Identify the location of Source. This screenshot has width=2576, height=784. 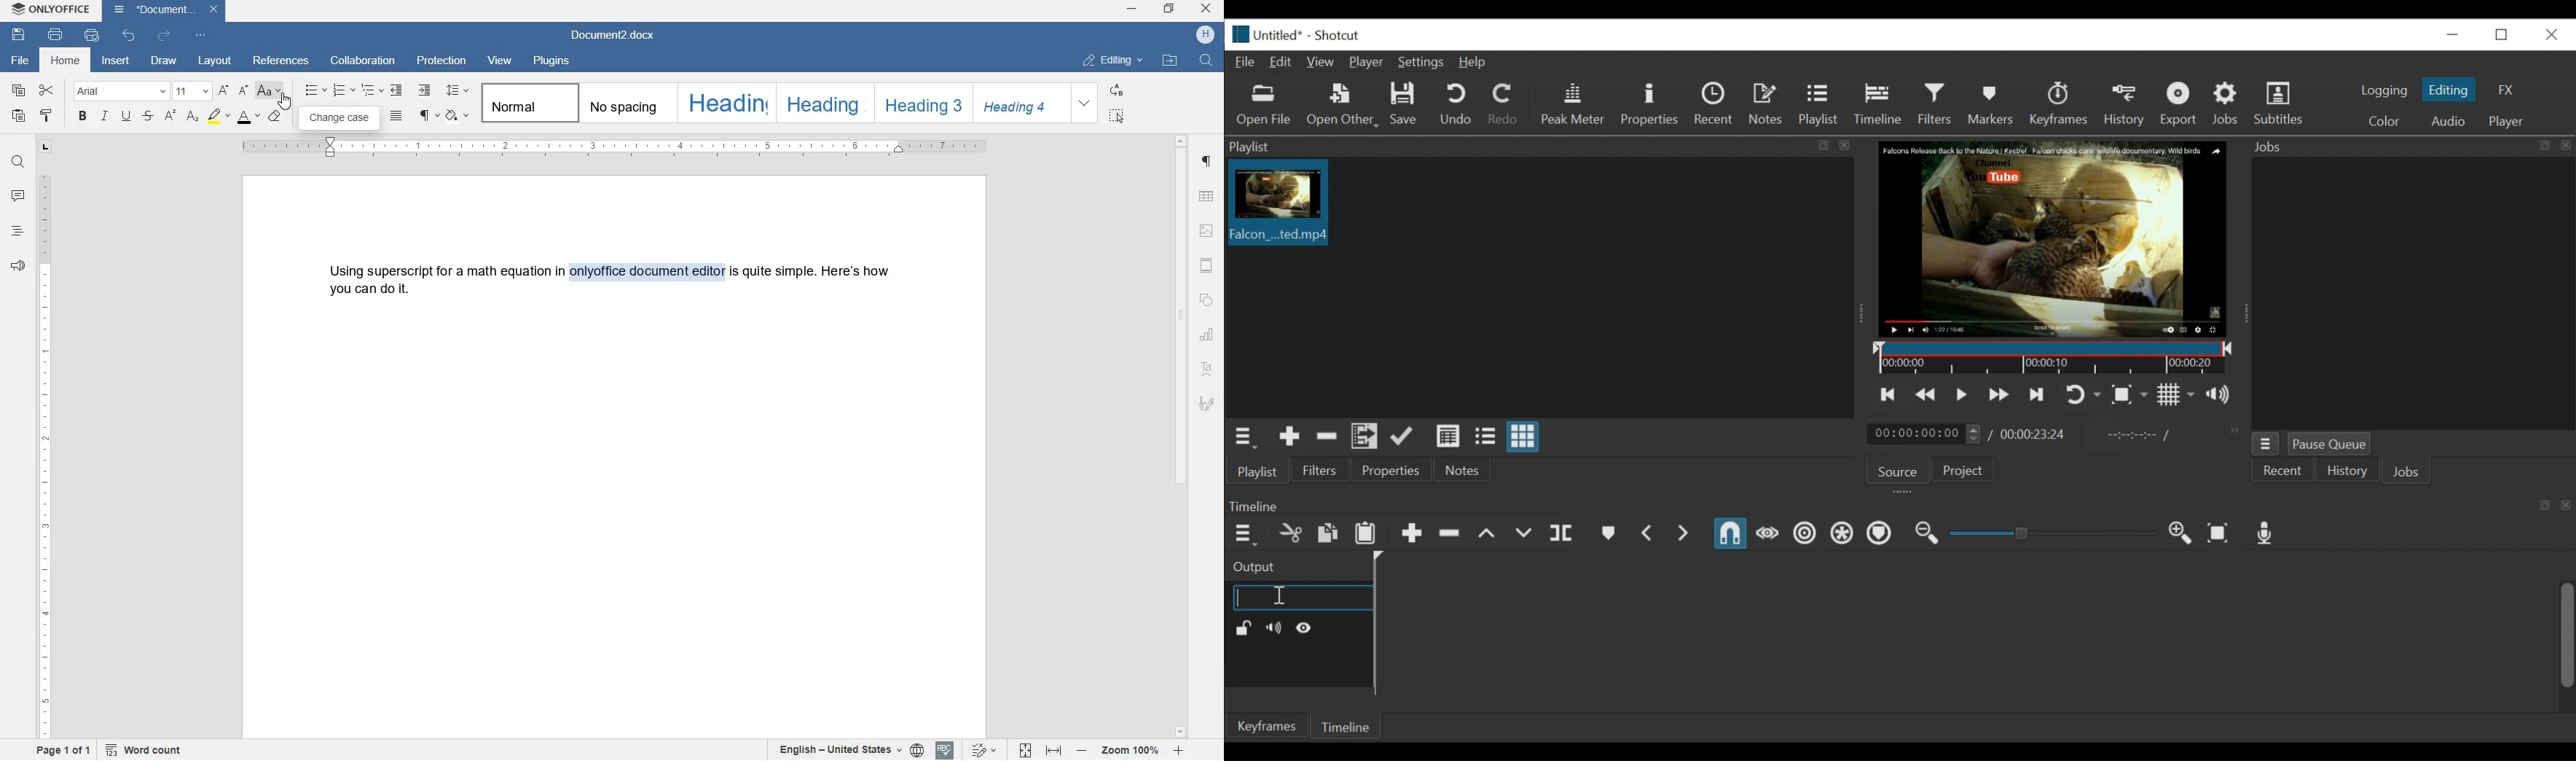
(1894, 470).